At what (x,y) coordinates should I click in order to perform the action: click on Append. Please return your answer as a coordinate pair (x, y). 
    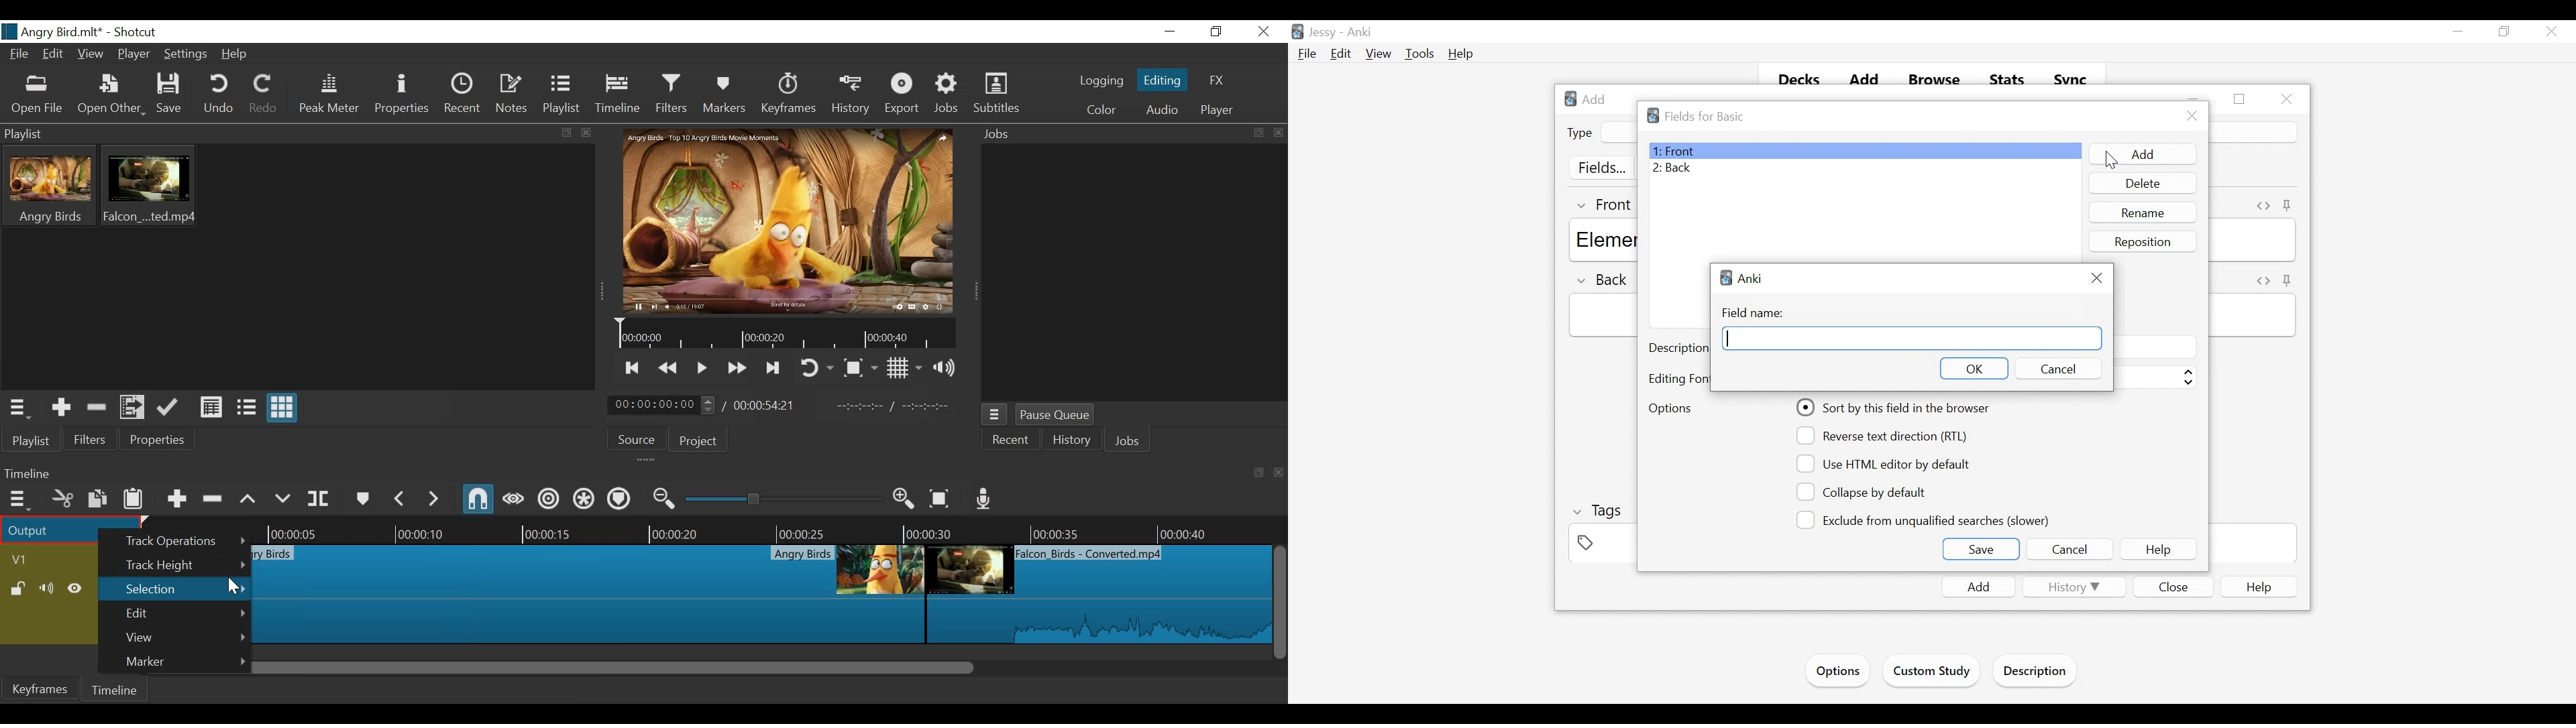
    Looking at the image, I should click on (176, 499).